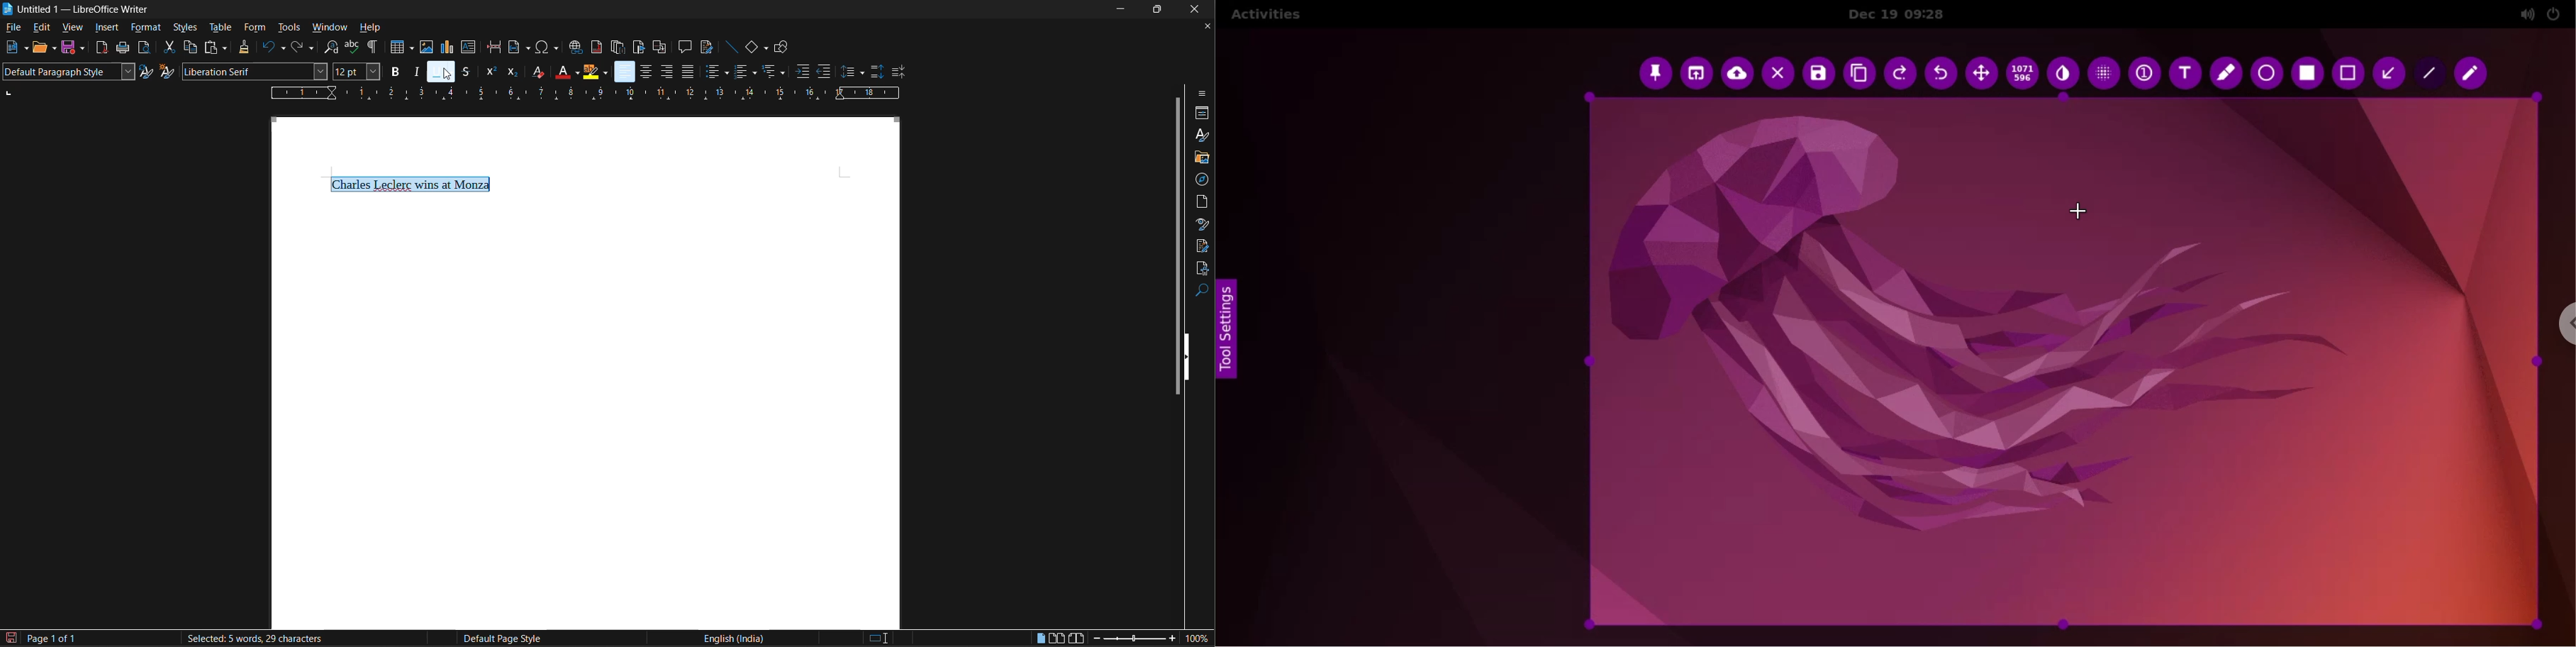 This screenshot has height=672, width=2576. Describe the element at coordinates (220, 28) in the screenshot. I see `table` at that location.